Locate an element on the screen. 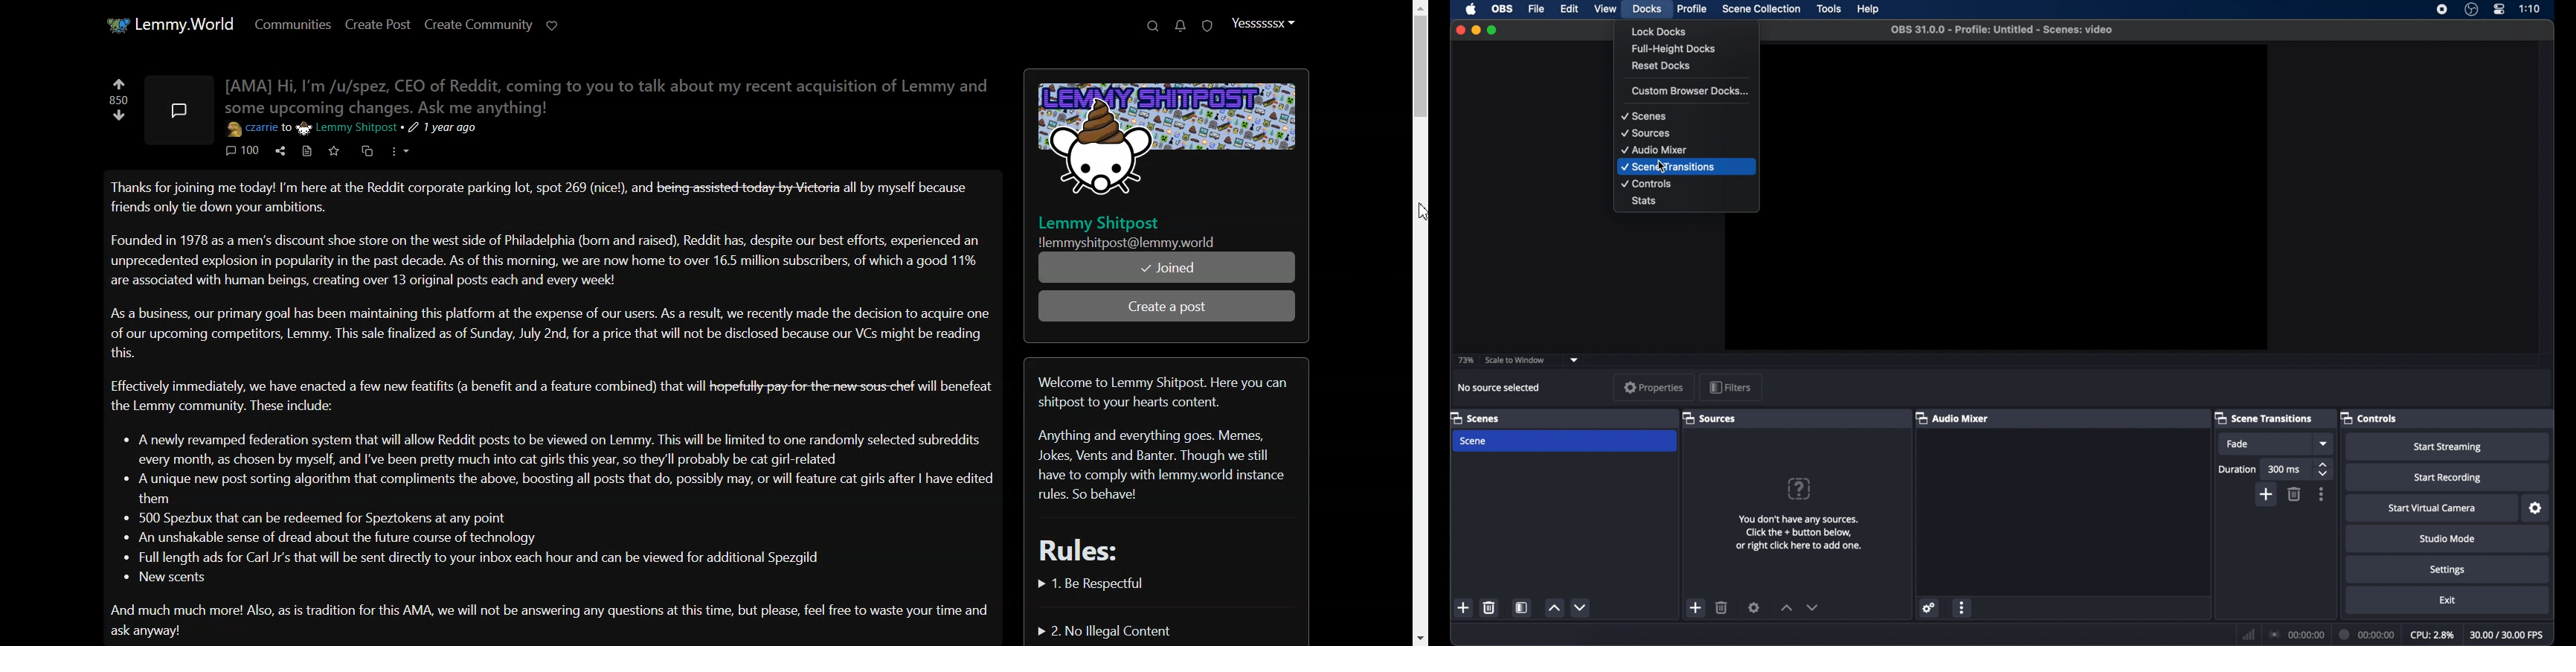  profile is located at coordinates (1693, 9).